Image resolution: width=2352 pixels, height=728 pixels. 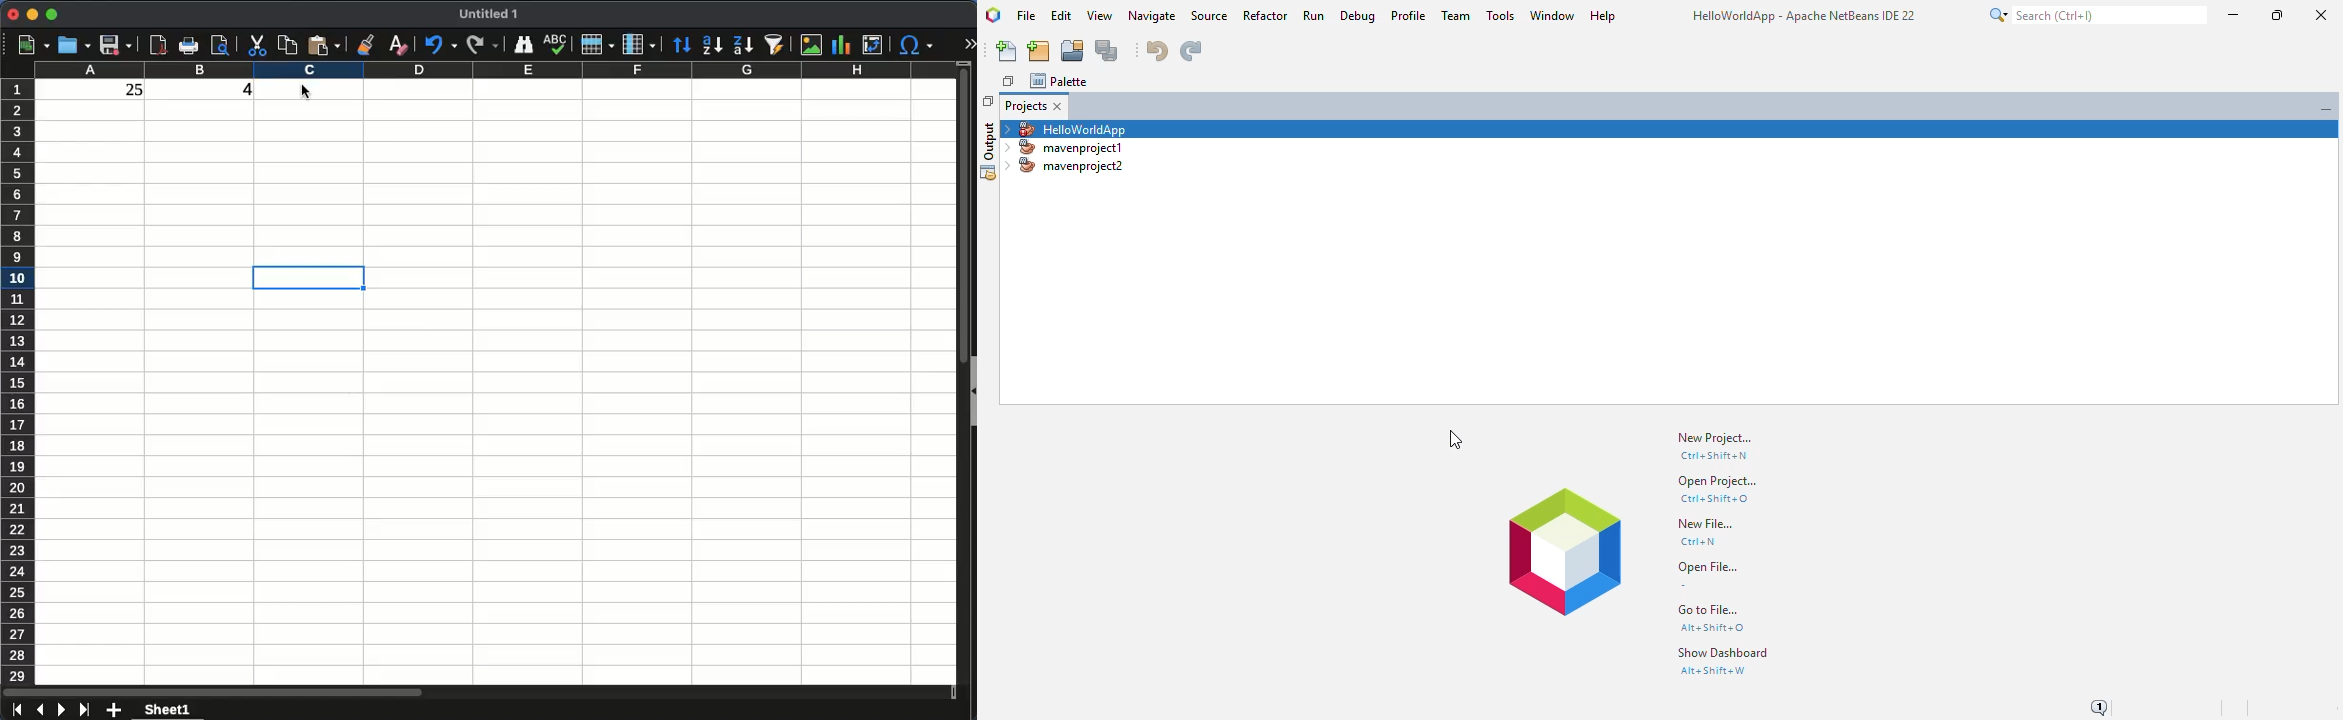 What do you see at coordinates (1715, 455) in the screenshot?
I see `shortcut for new project` at bounding box center [1715, 455].